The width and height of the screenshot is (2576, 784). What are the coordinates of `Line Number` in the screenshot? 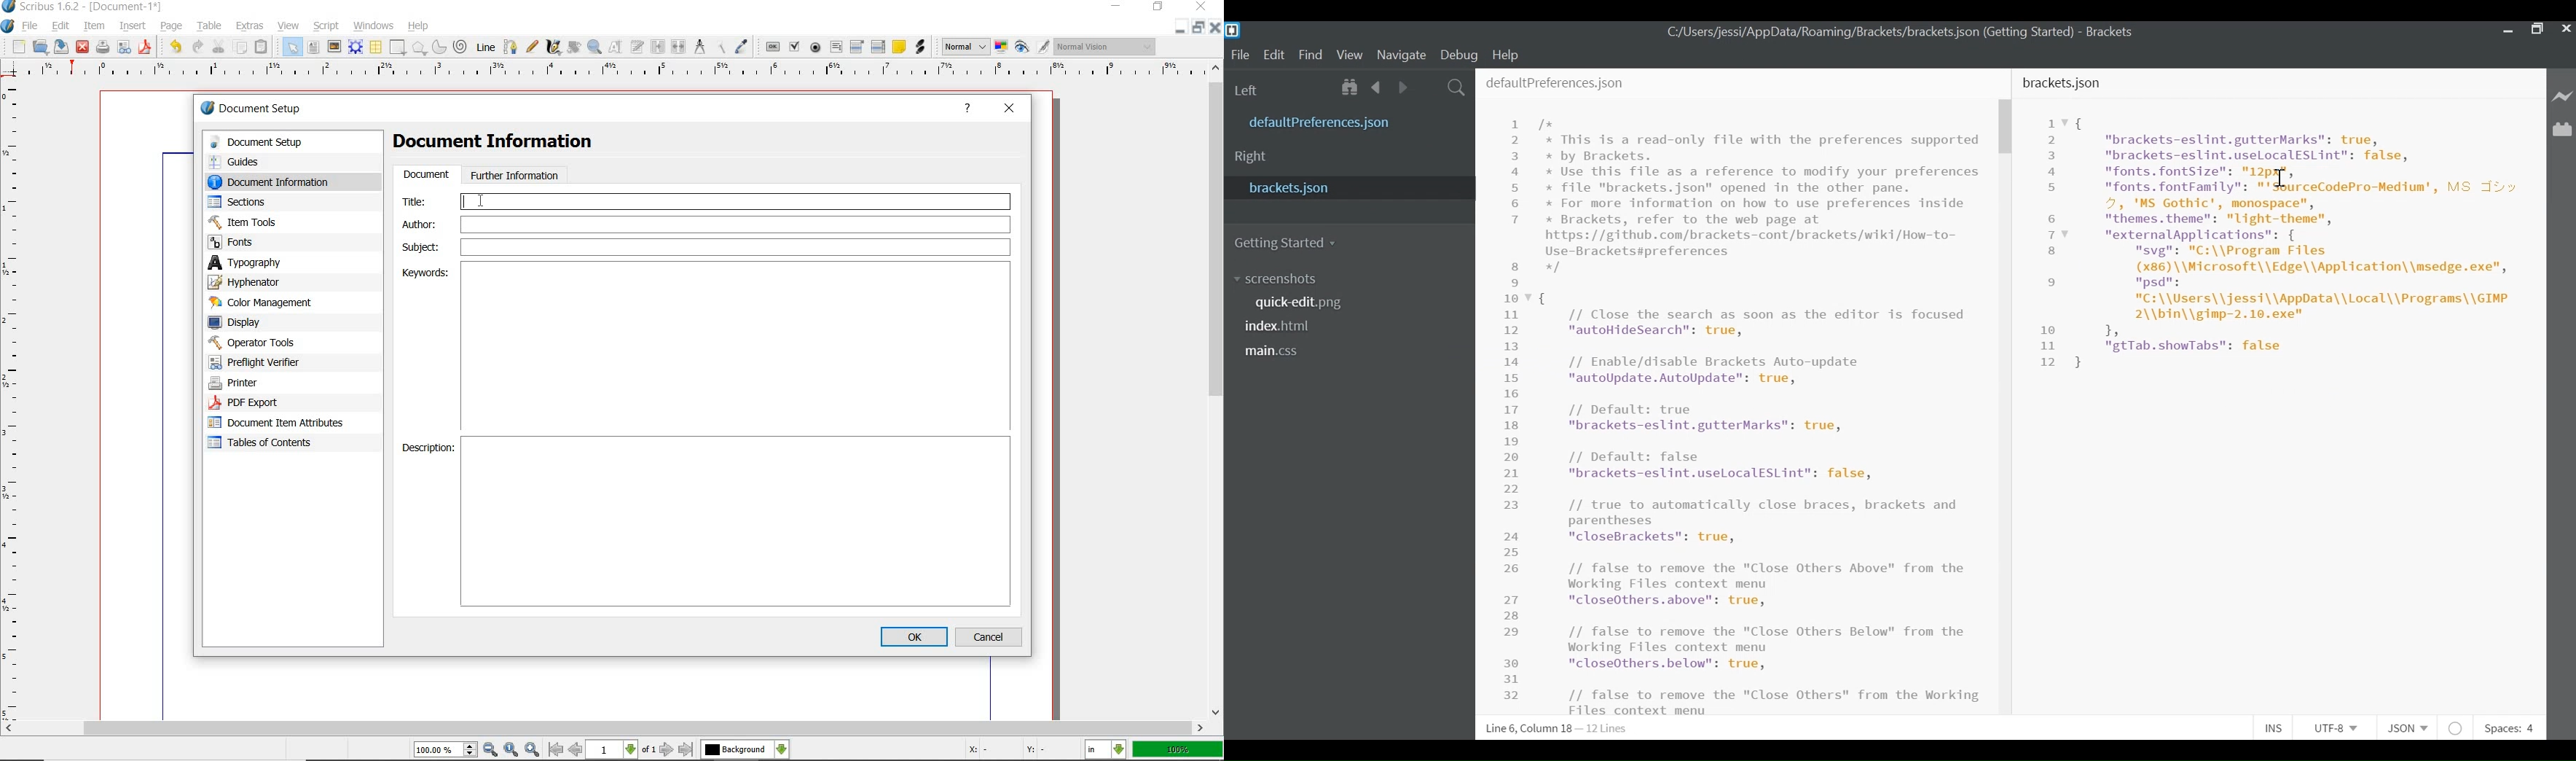 It's located at (2051, 242).